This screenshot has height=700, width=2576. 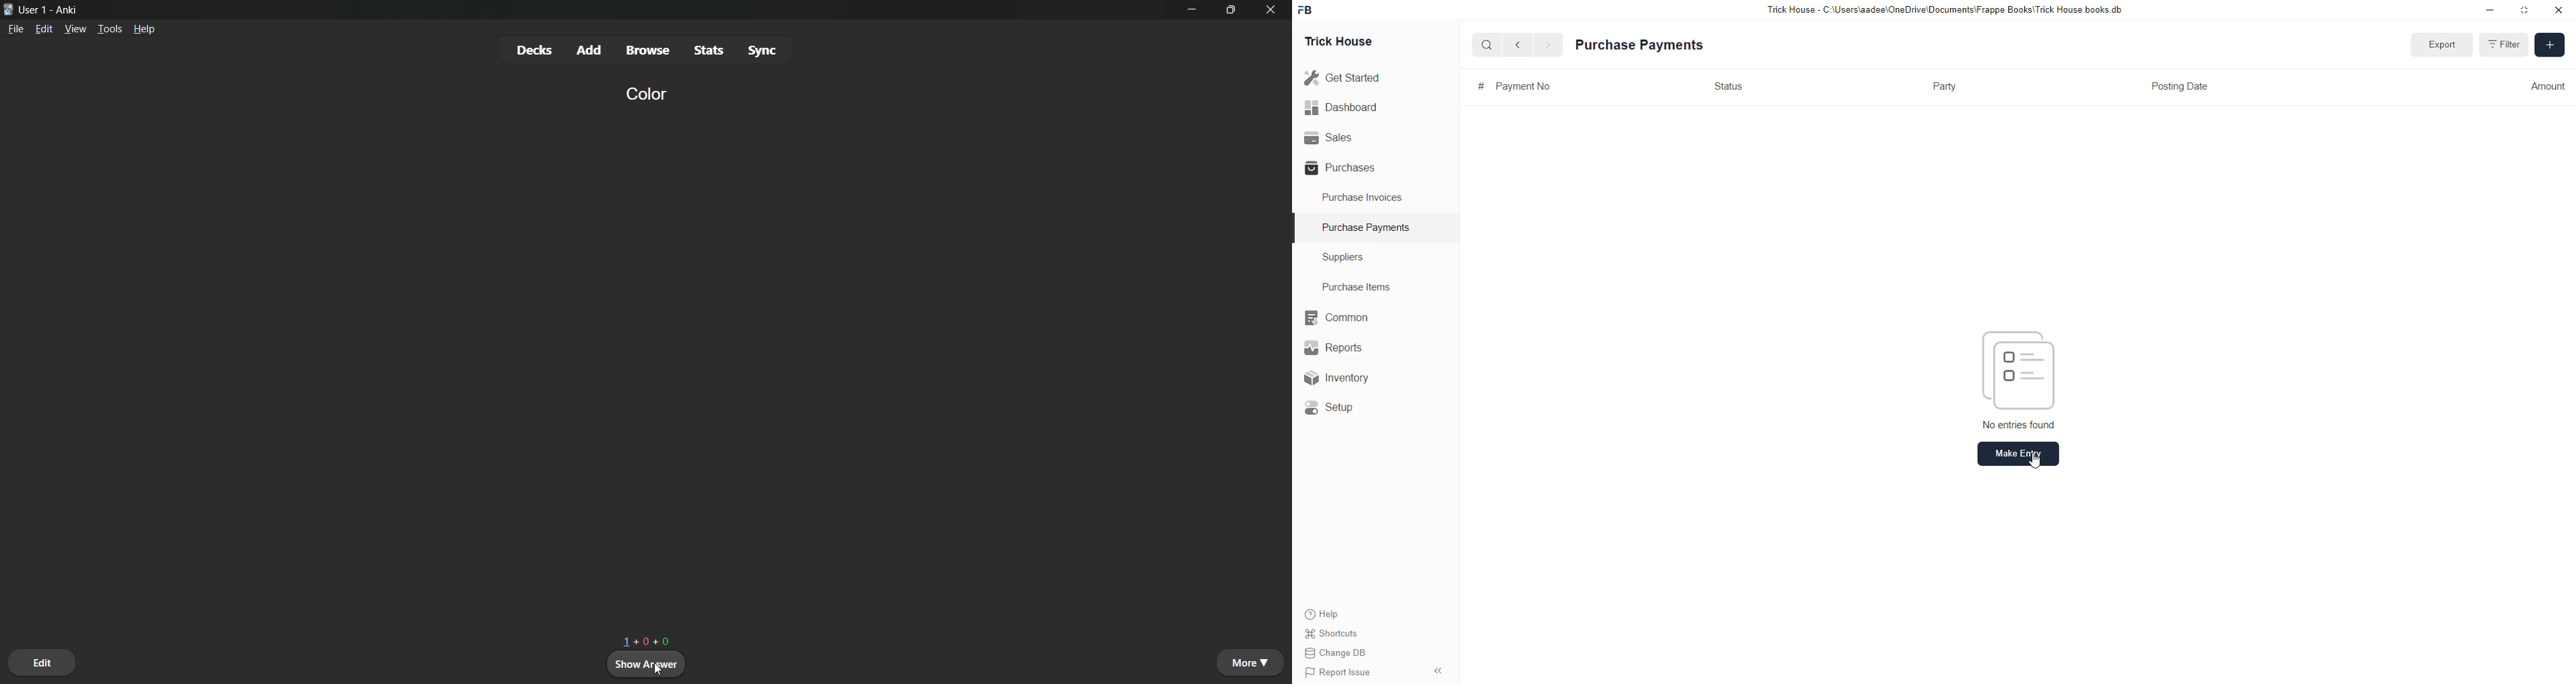 I want to click on search, so click(x=1488, y=45).